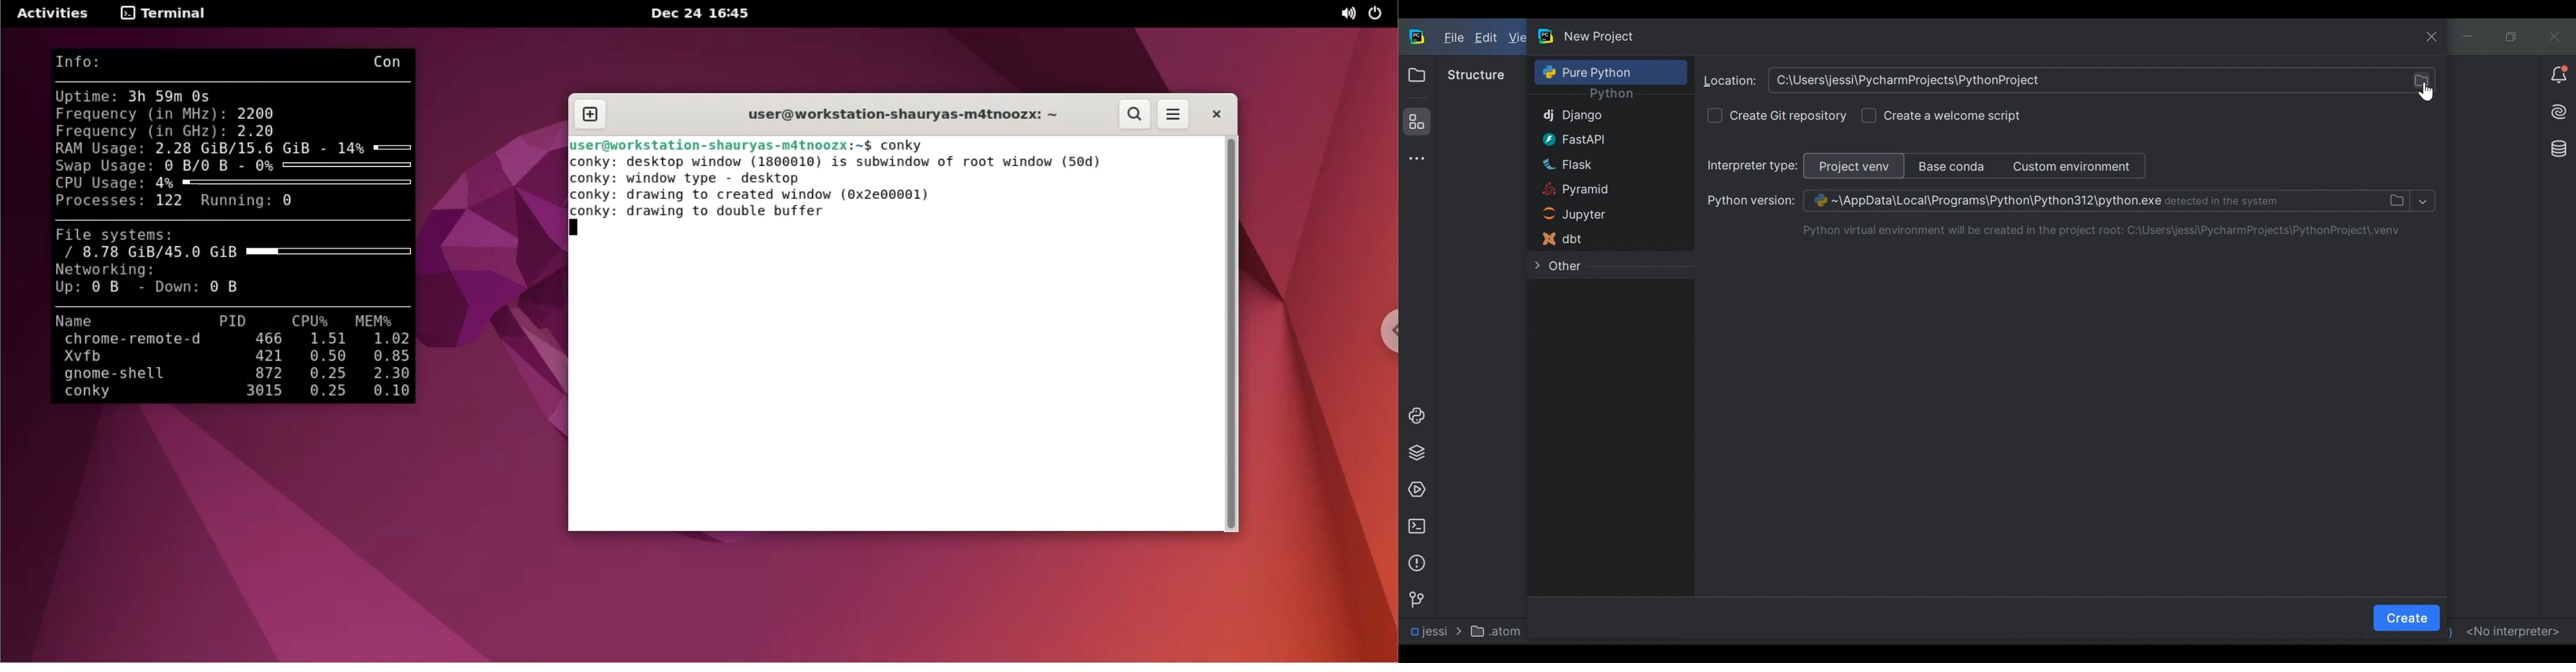 Image resolution: width=2576 pixels, height=672 pixels. I want to click on Structure, so click(1476, 75).